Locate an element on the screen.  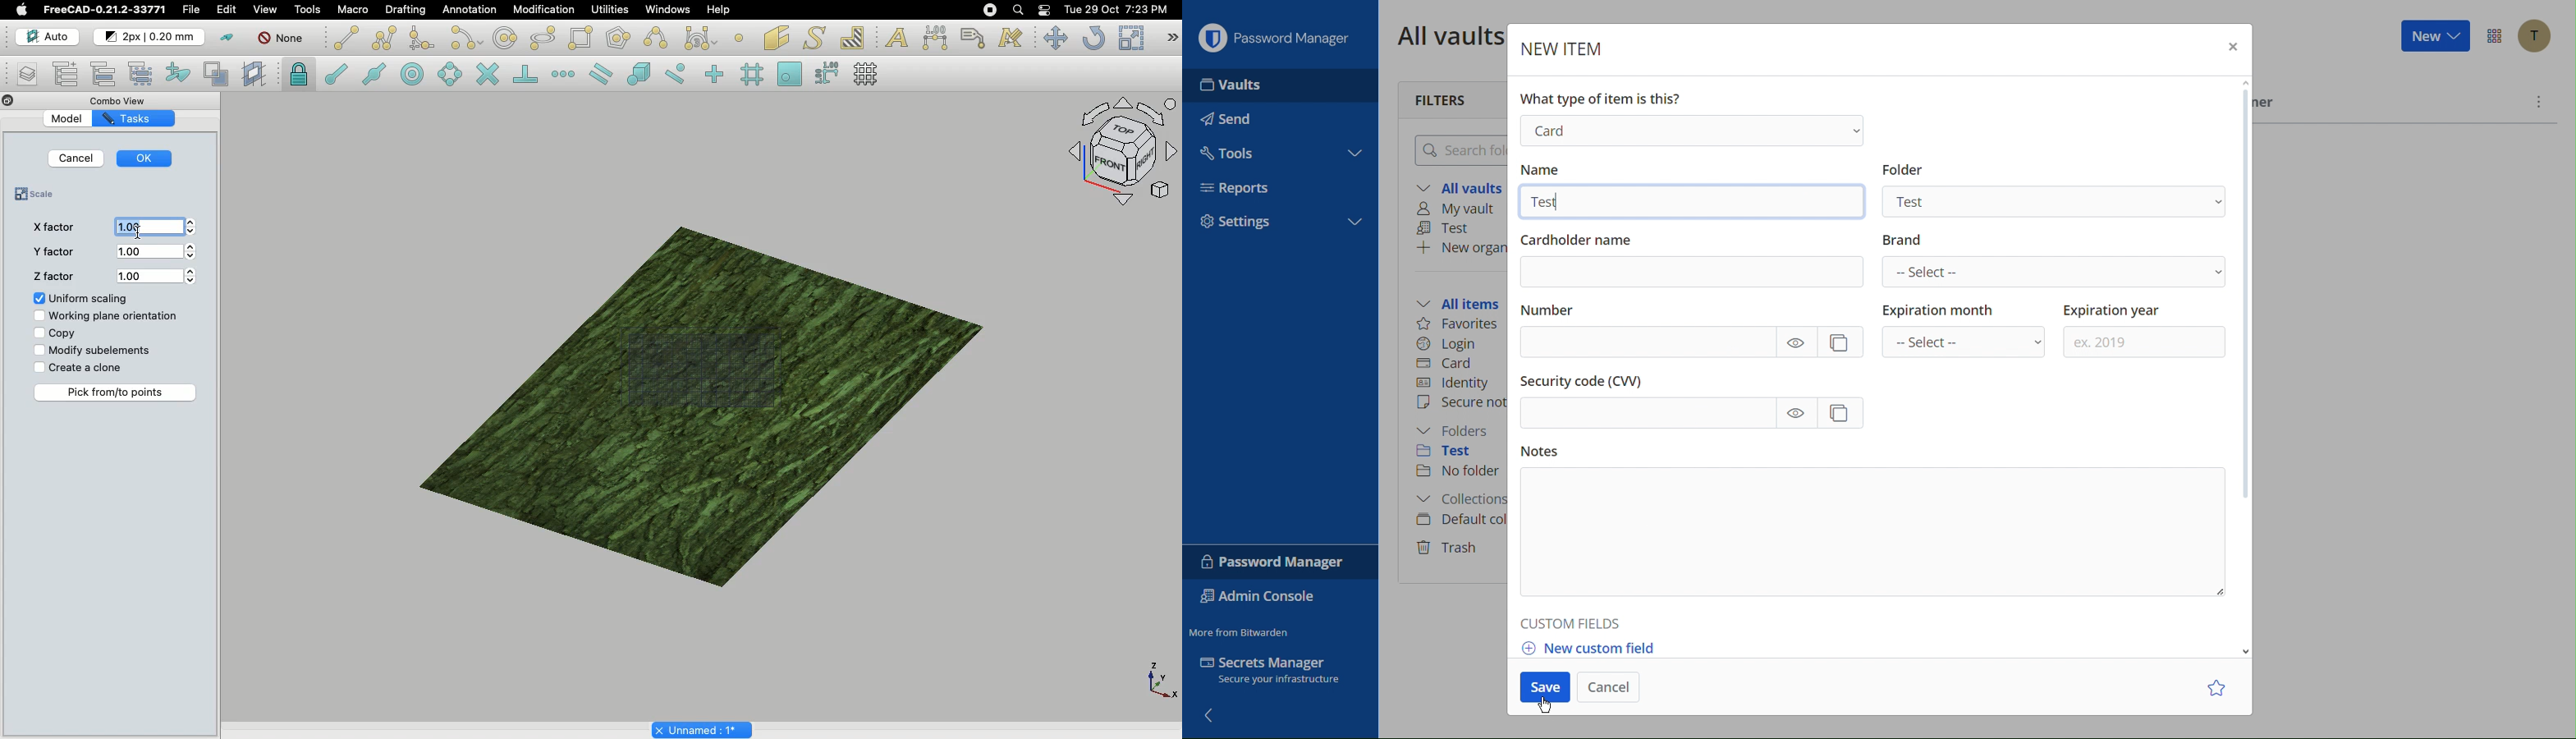
Settings is located at coordinates (1275, 220).